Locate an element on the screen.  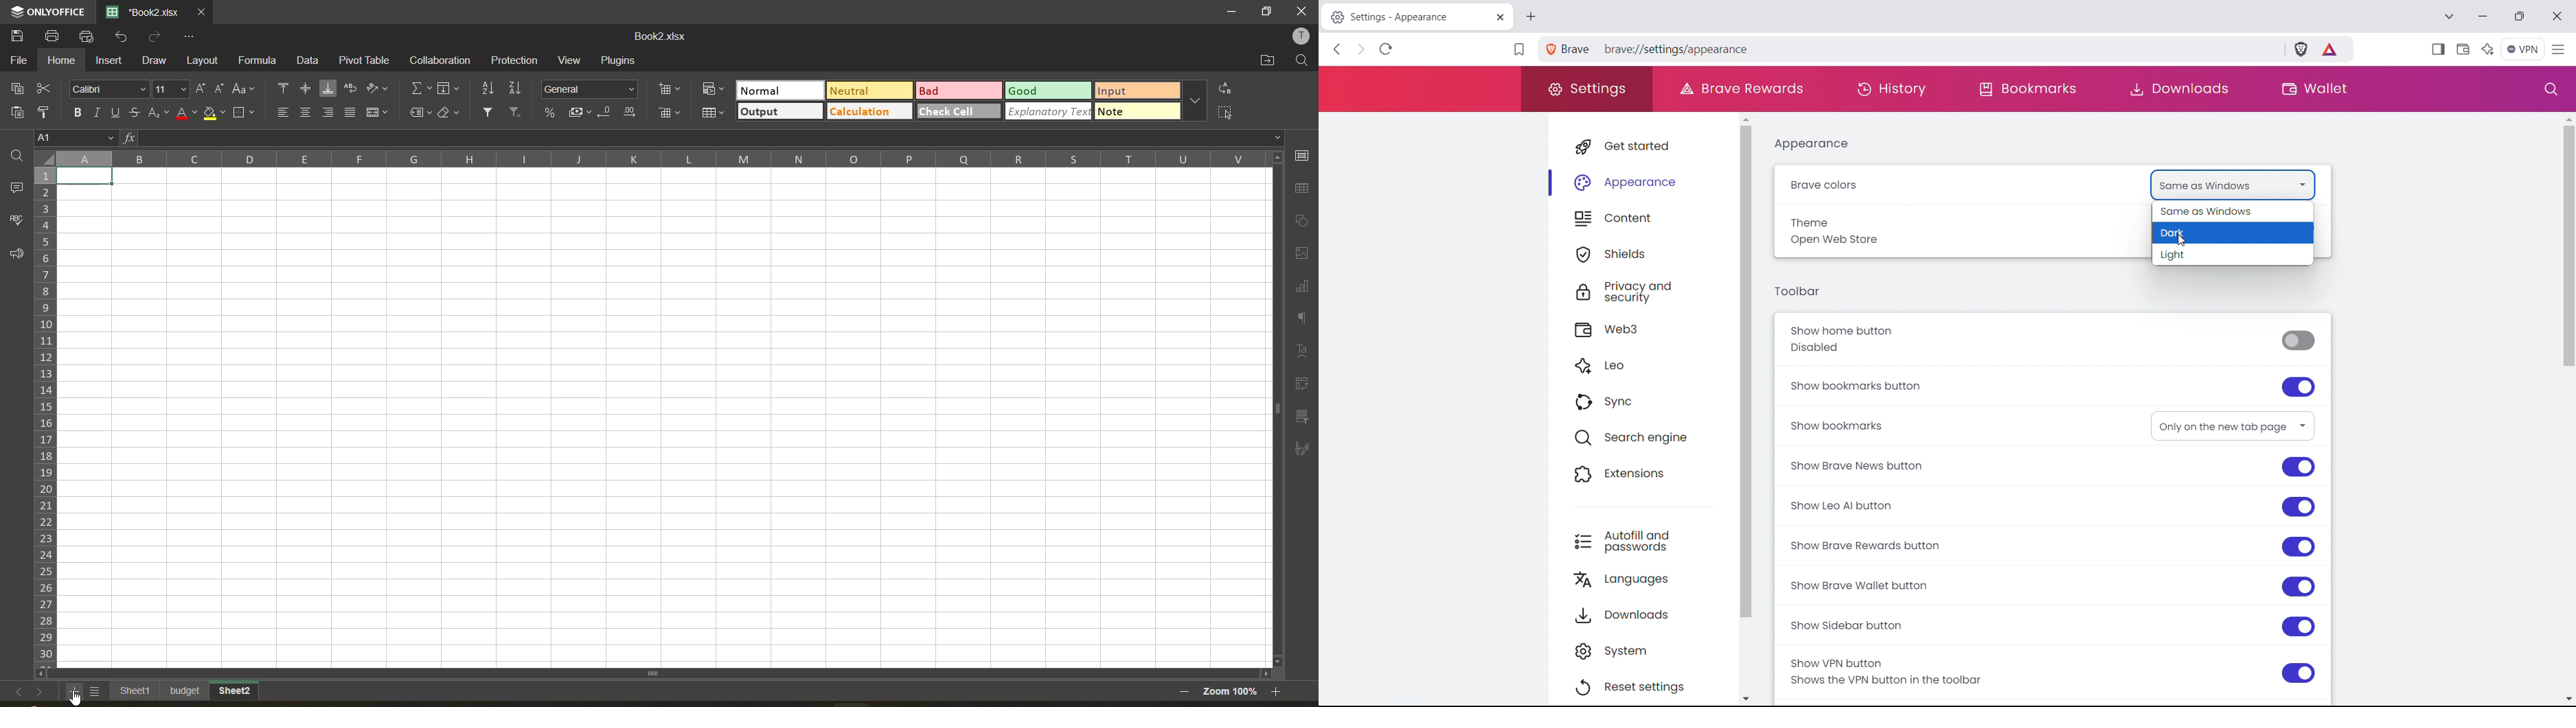
maximize is located at coordinates (1266, 12).